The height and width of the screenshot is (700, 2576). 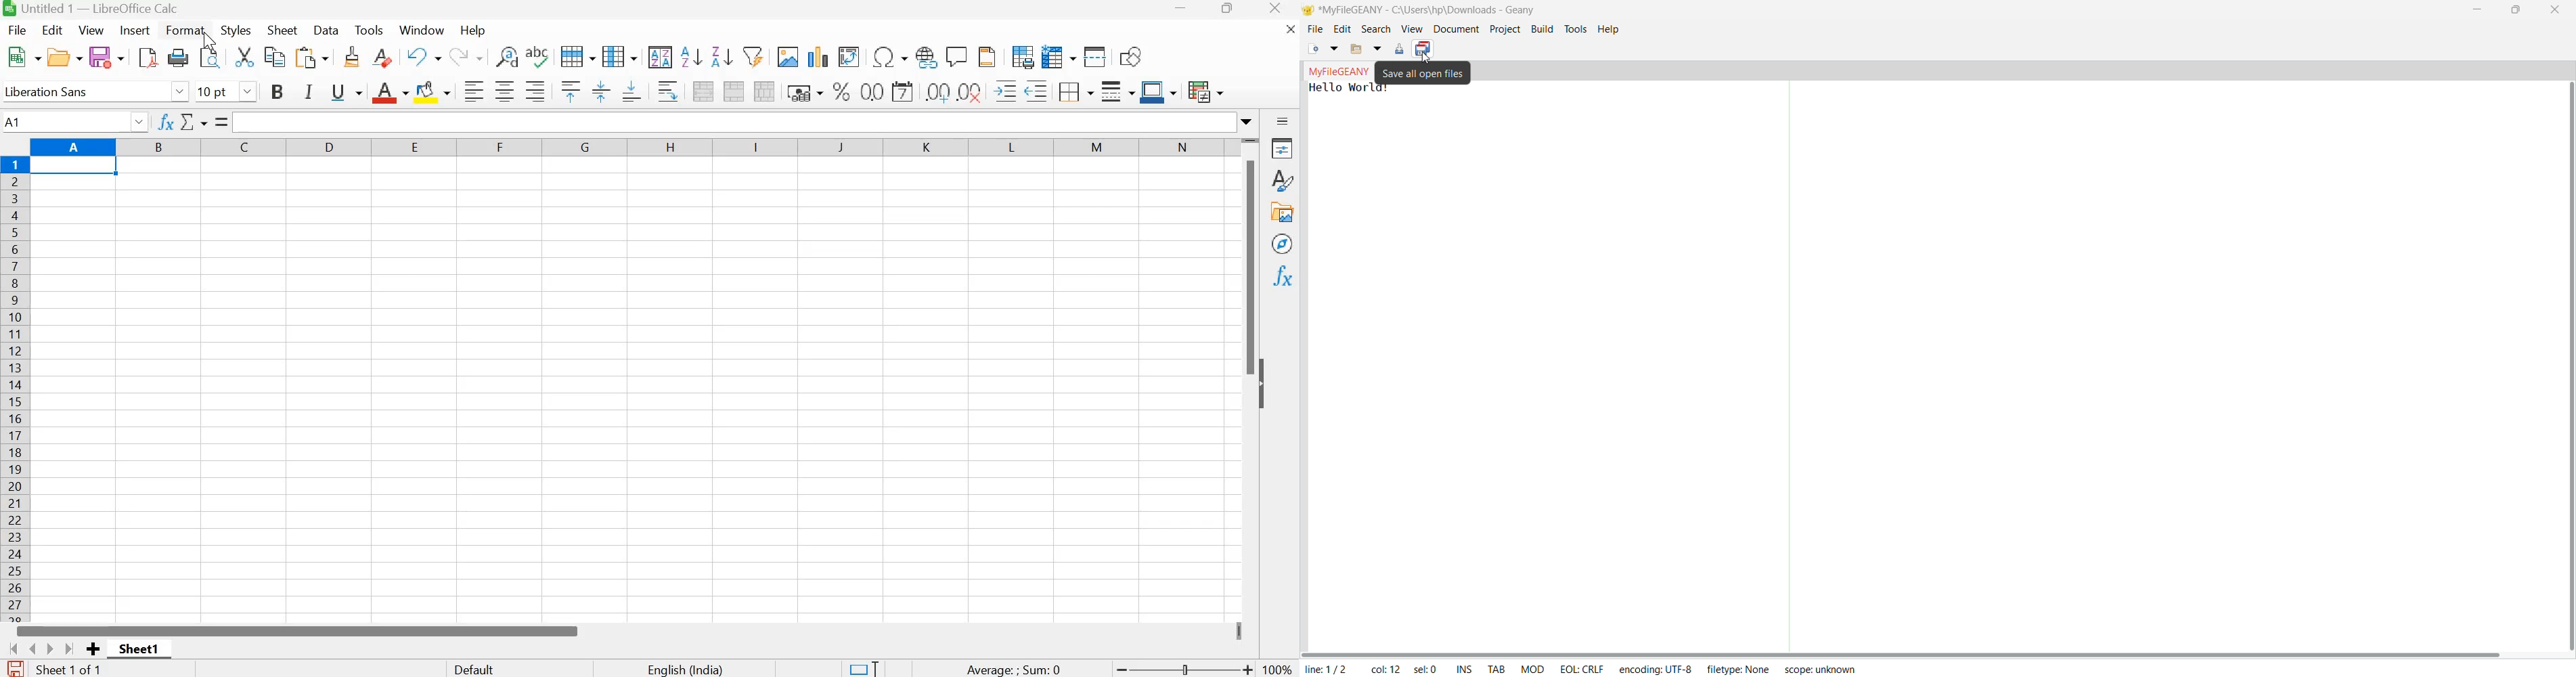 What do you see at coordinates (1268, 386) in the screenshot?
I see `Hide` at bounding box center [1268, 386].